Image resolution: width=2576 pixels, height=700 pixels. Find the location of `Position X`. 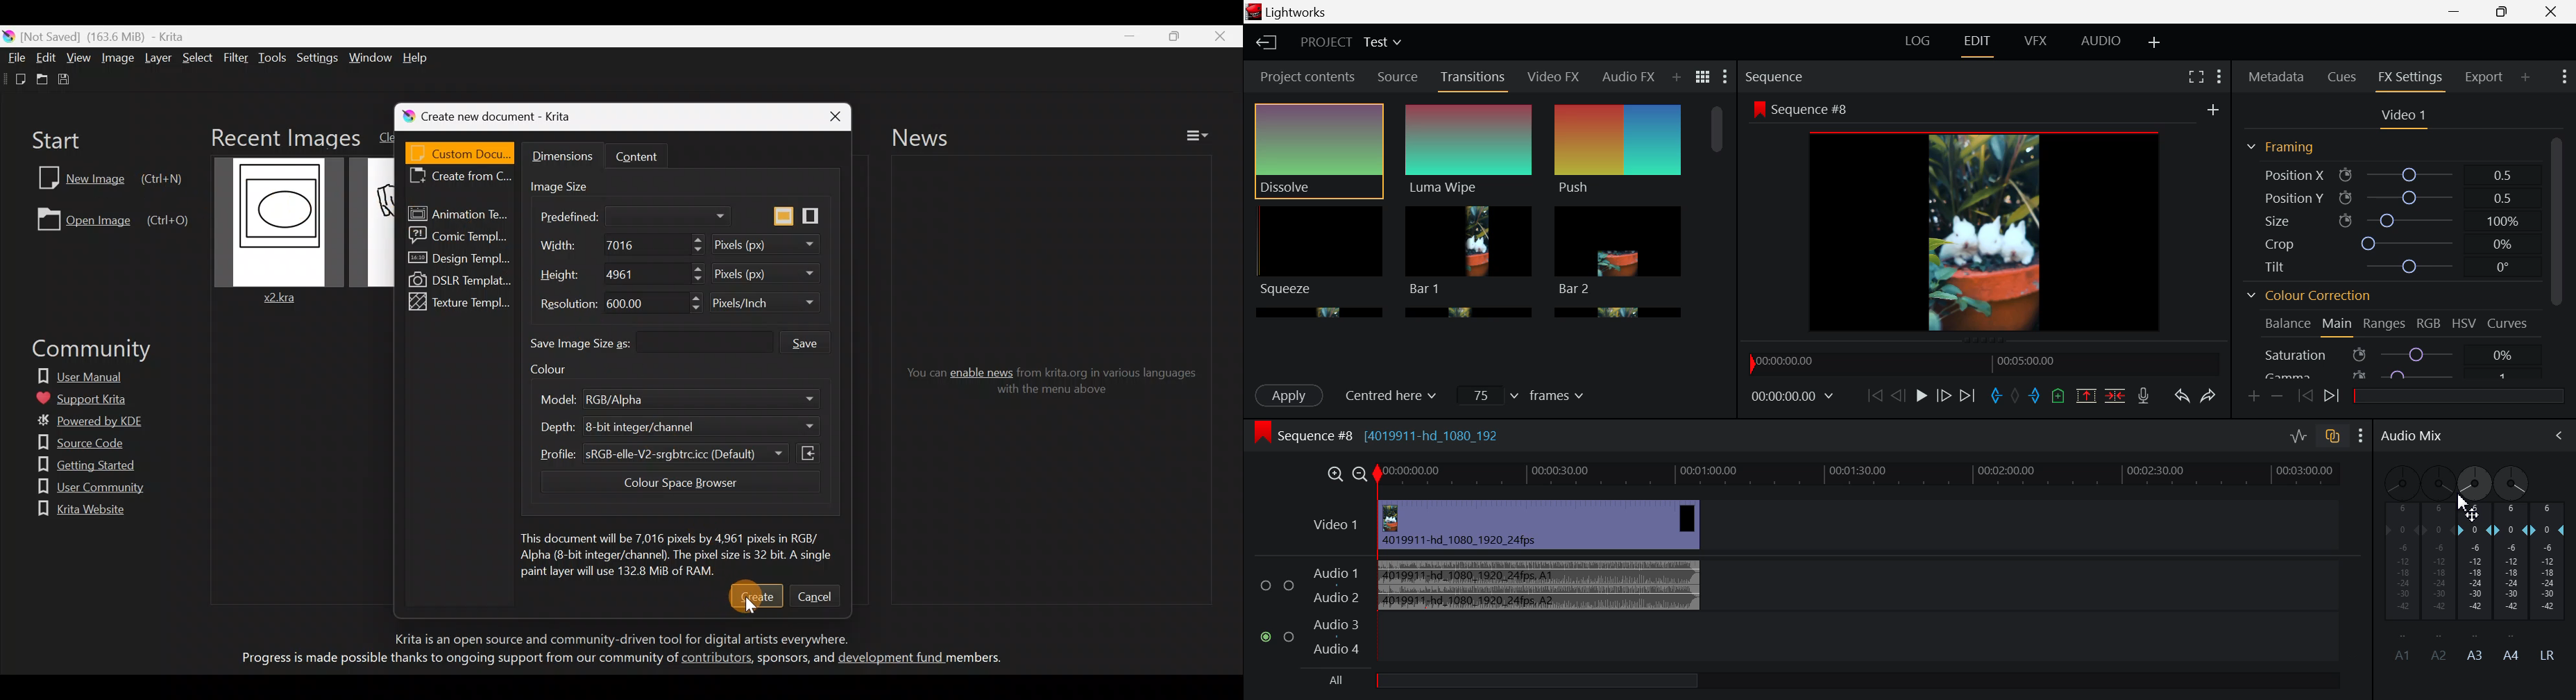

Position X is located at coordinates (2390, 174).